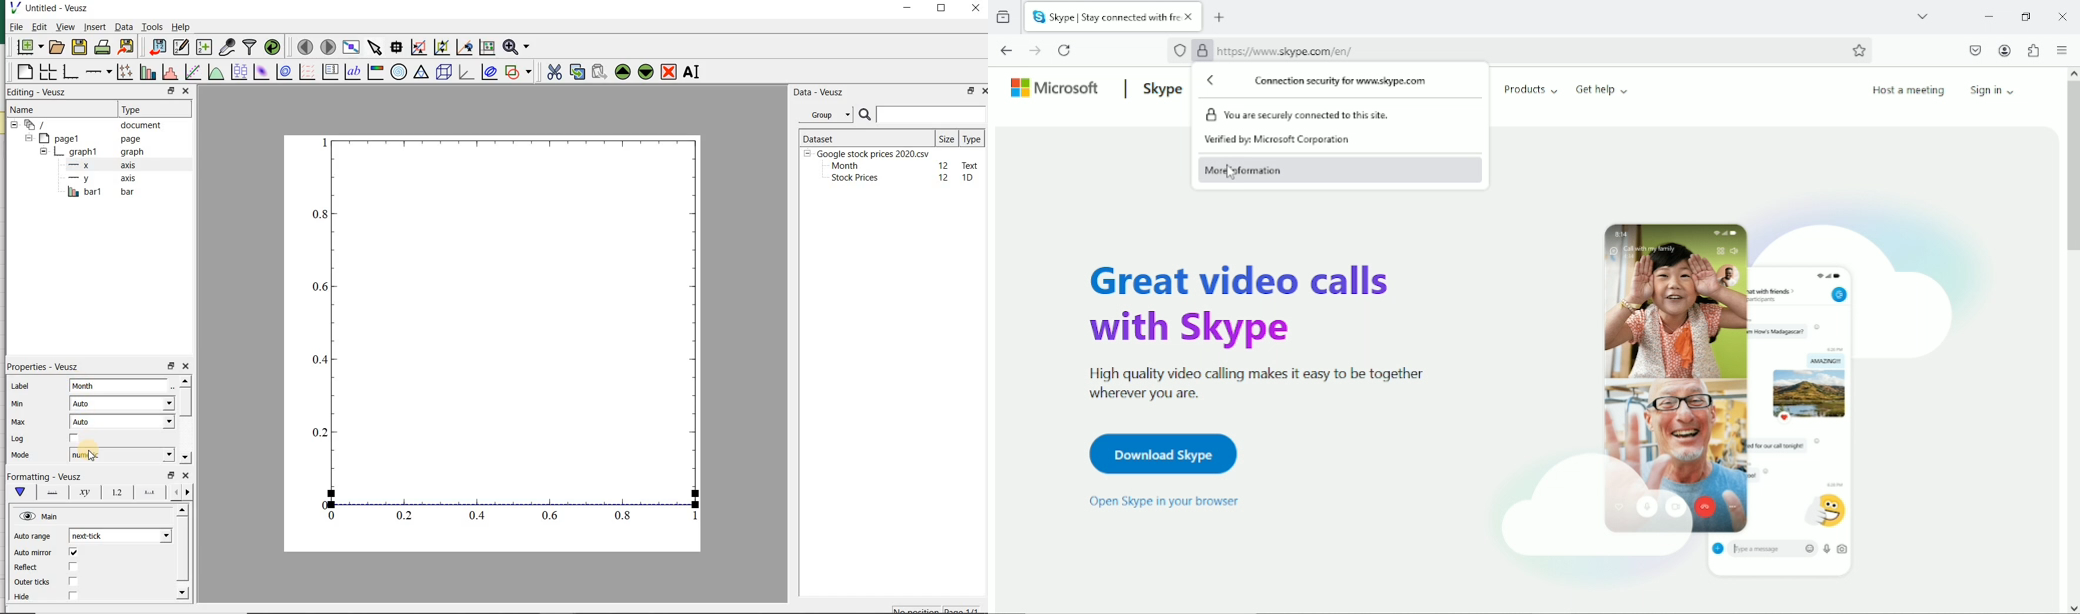 This screenshot has width=2100, height=616. Describe the element at coordinates (1007, 50) in the screenshot. I see `Go back` at that location.